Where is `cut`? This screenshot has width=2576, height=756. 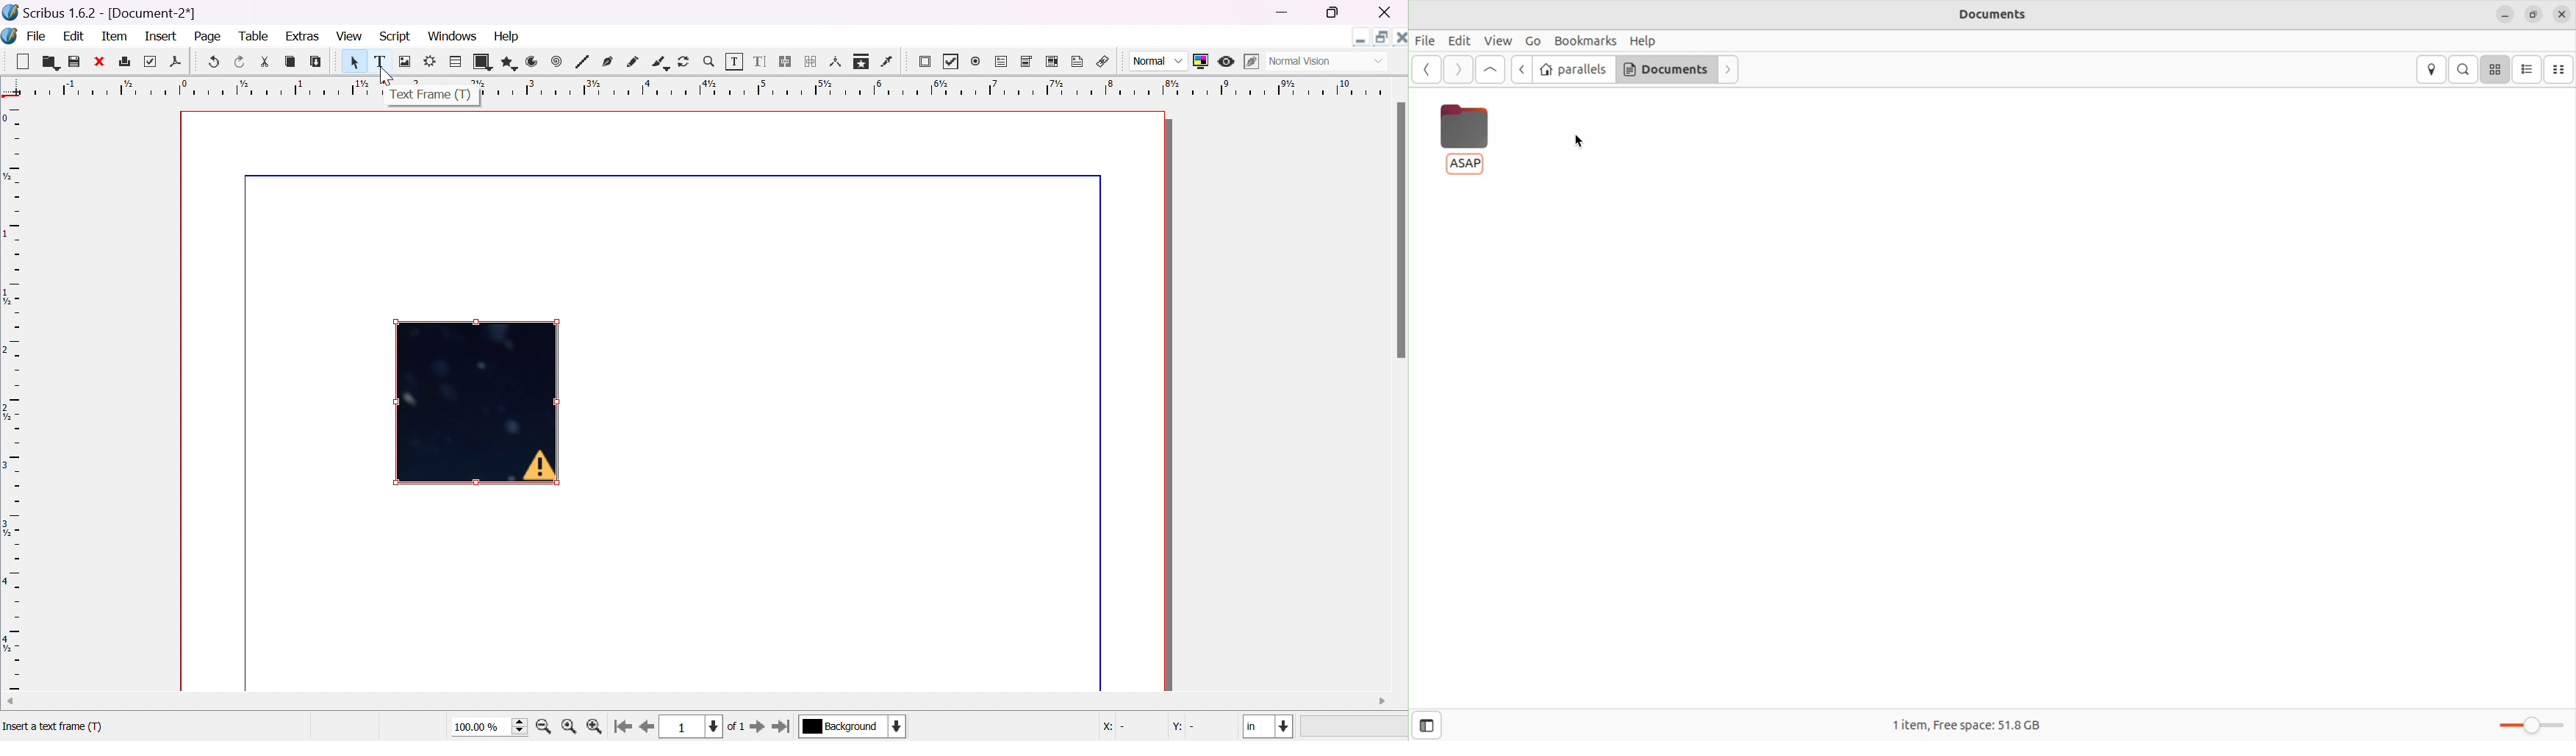 cut is located at coordinates (264, 62).